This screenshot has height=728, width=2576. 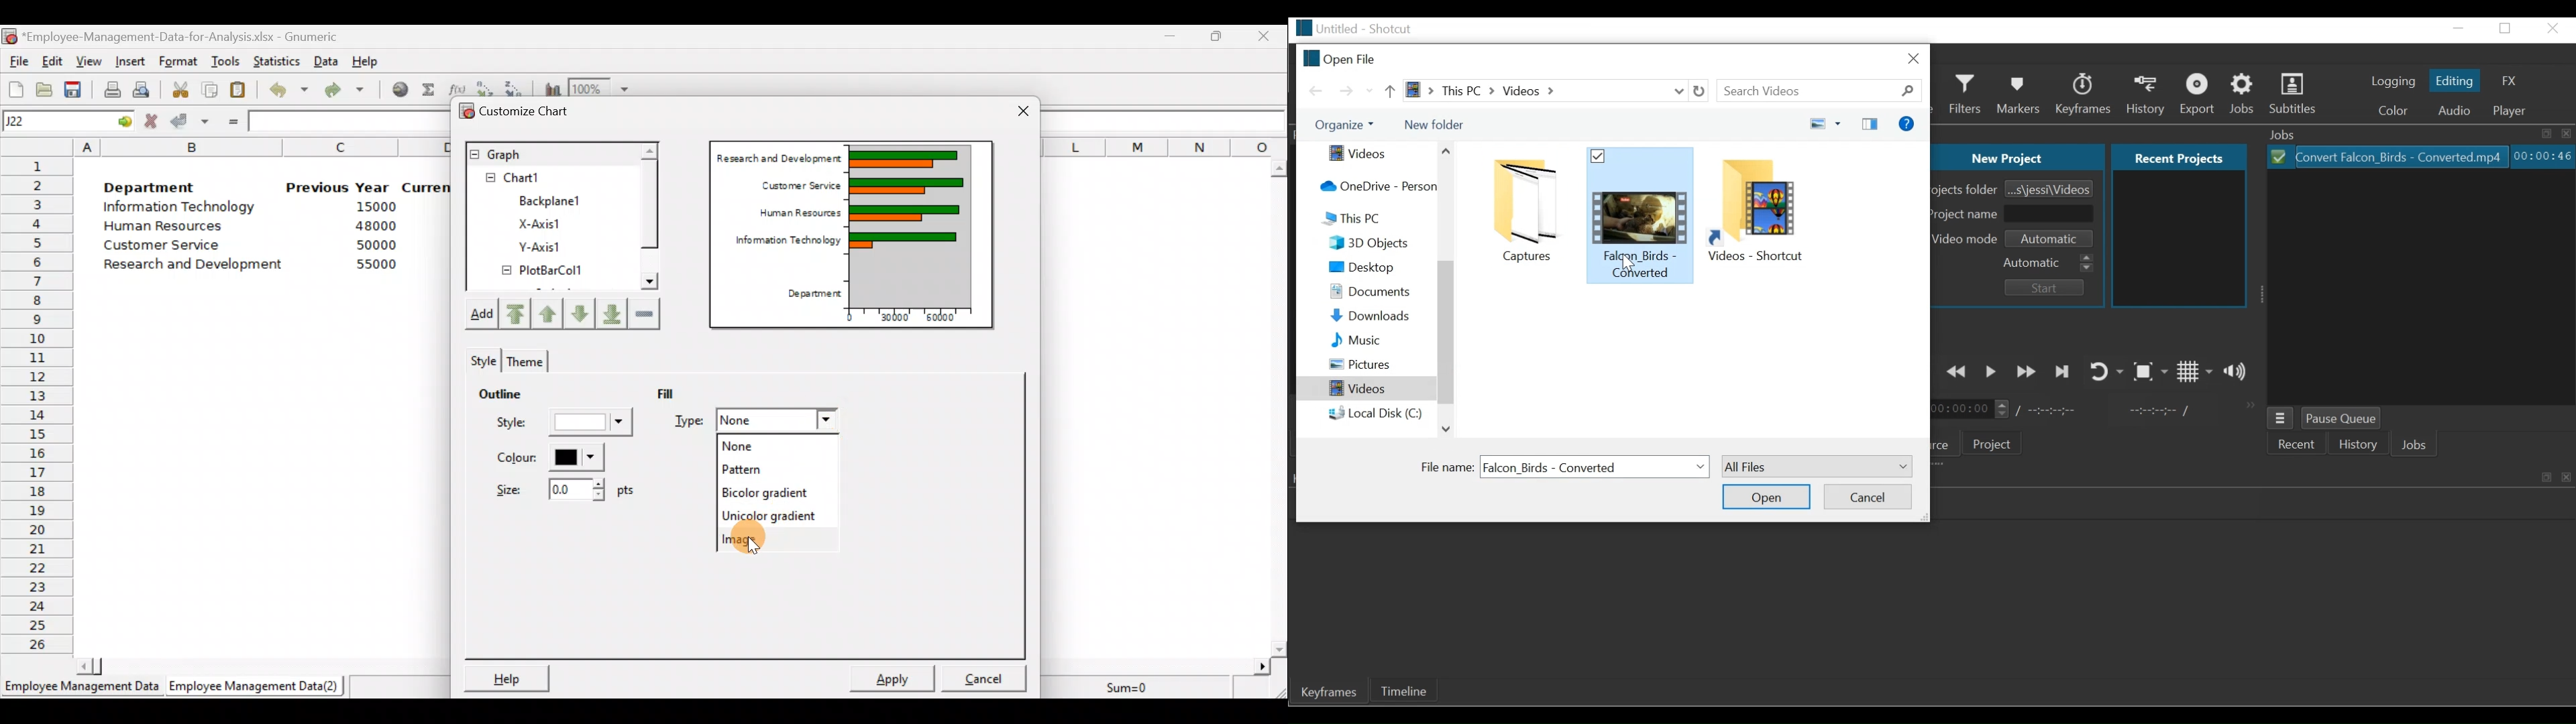 What do you see at coordinates (1432, 124) in the screenshot?
I see `New Folder` at bounding box center [1432, 124].